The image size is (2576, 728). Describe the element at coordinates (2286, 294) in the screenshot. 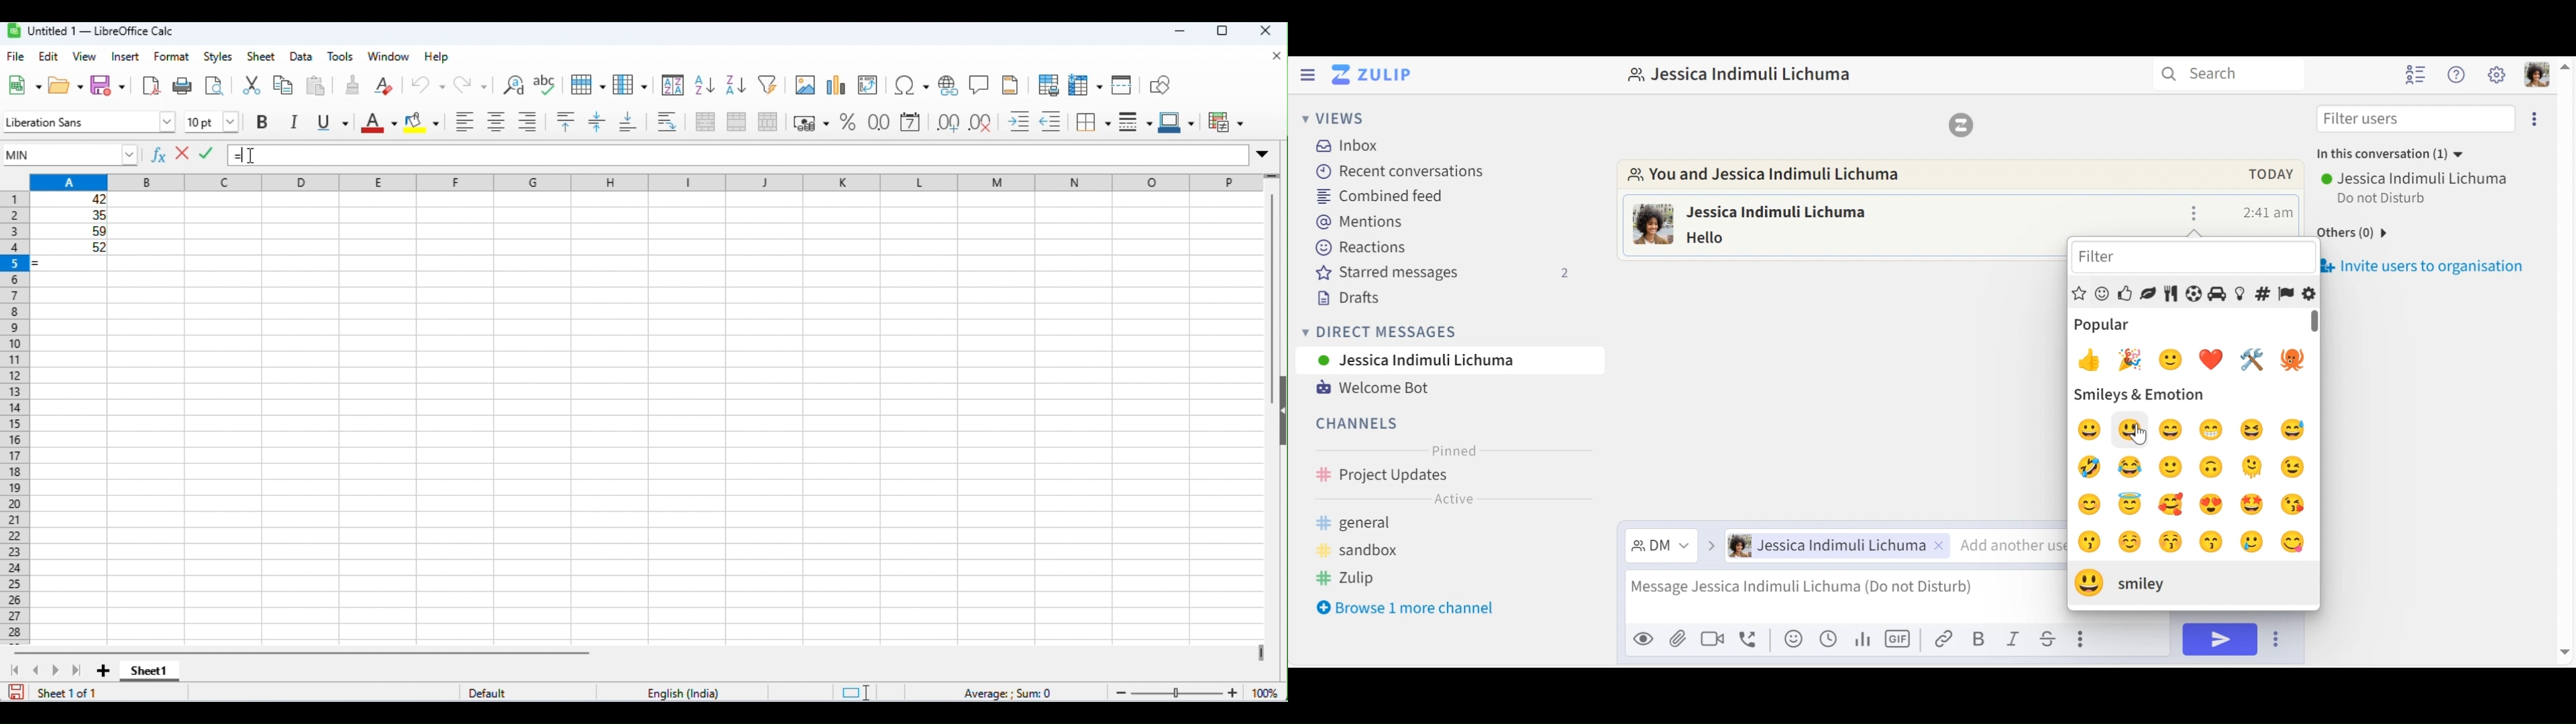

I see `Flags` at that location.